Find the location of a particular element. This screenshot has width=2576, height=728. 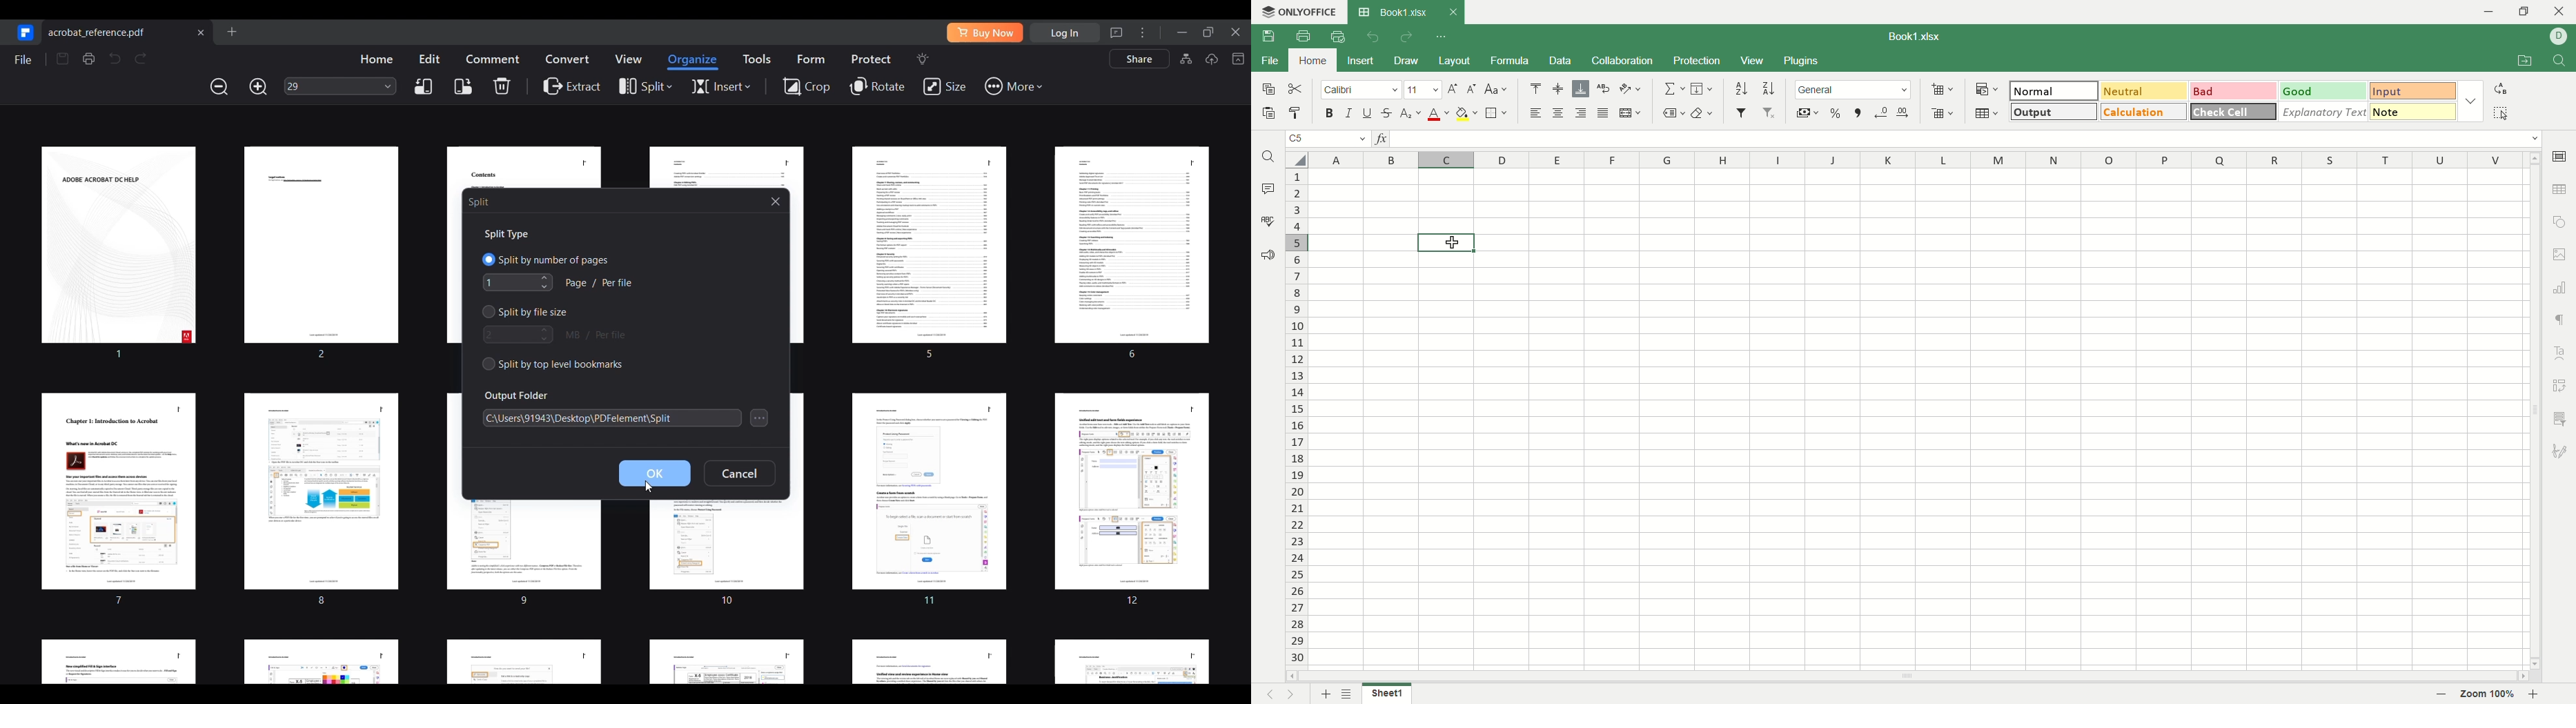

cut is located at coordinates (1298, 90).